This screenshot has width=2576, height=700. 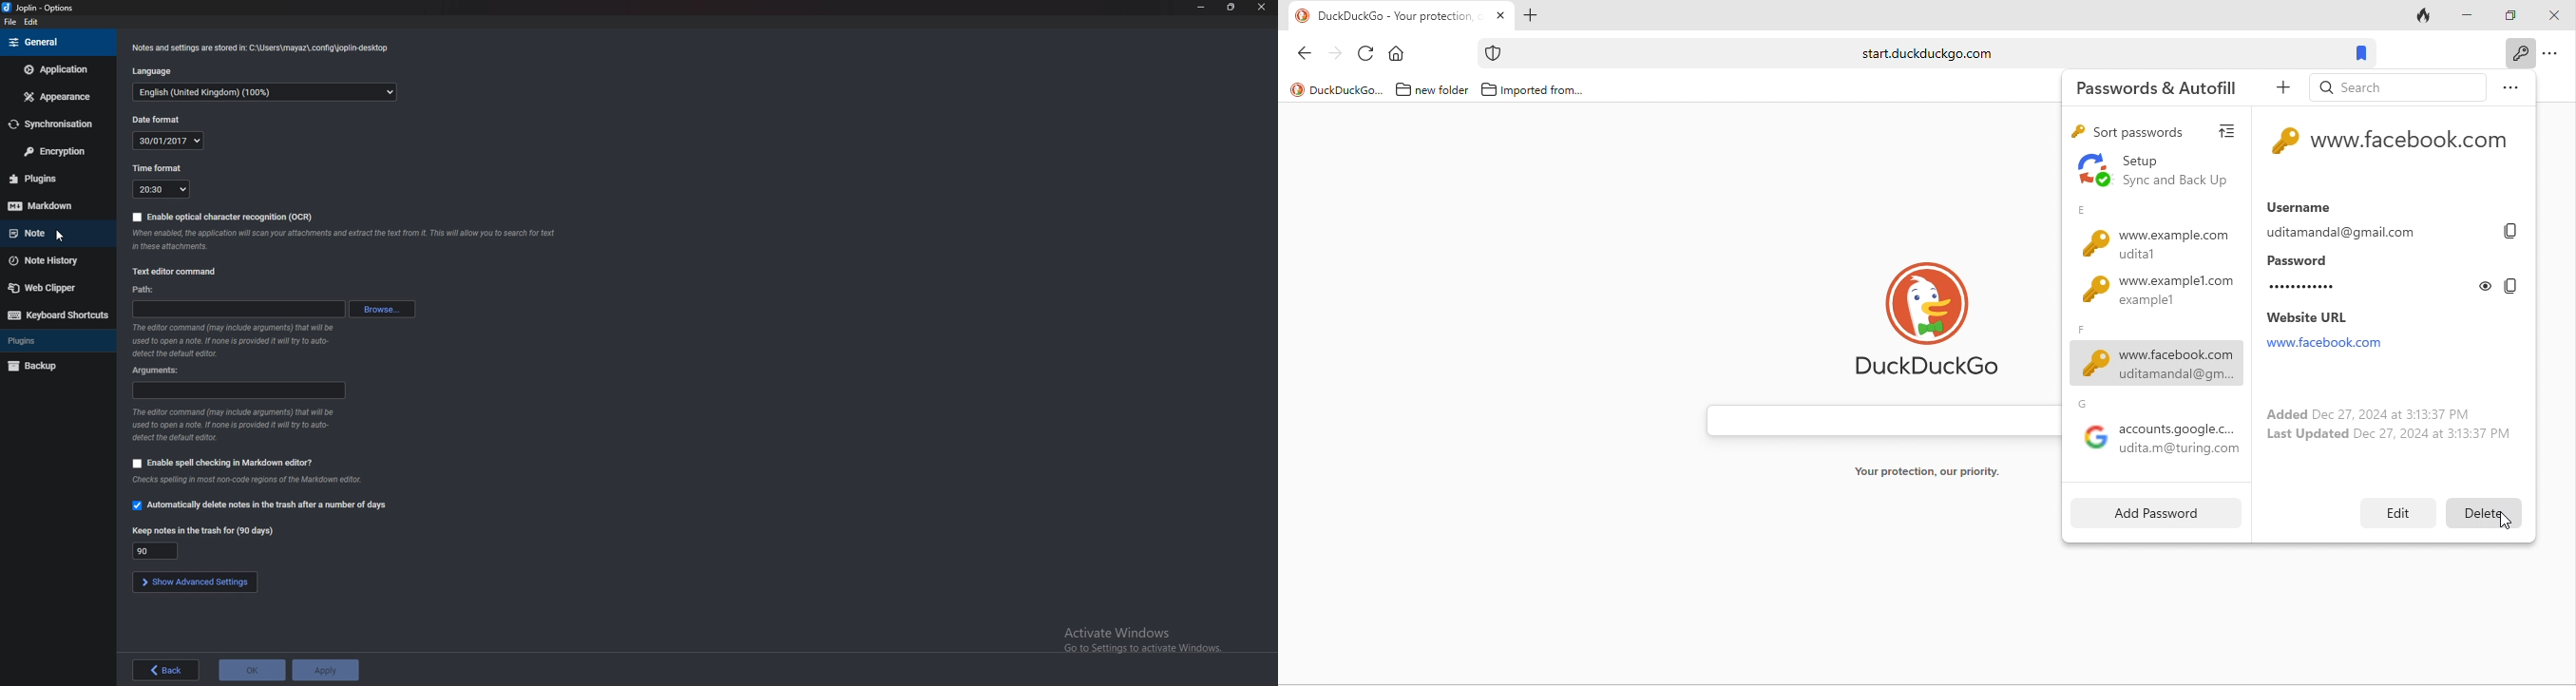 What do you see at coordinates (1492, 53) in the screenshot?
I see `protection` at bounding box center [1492, 53].